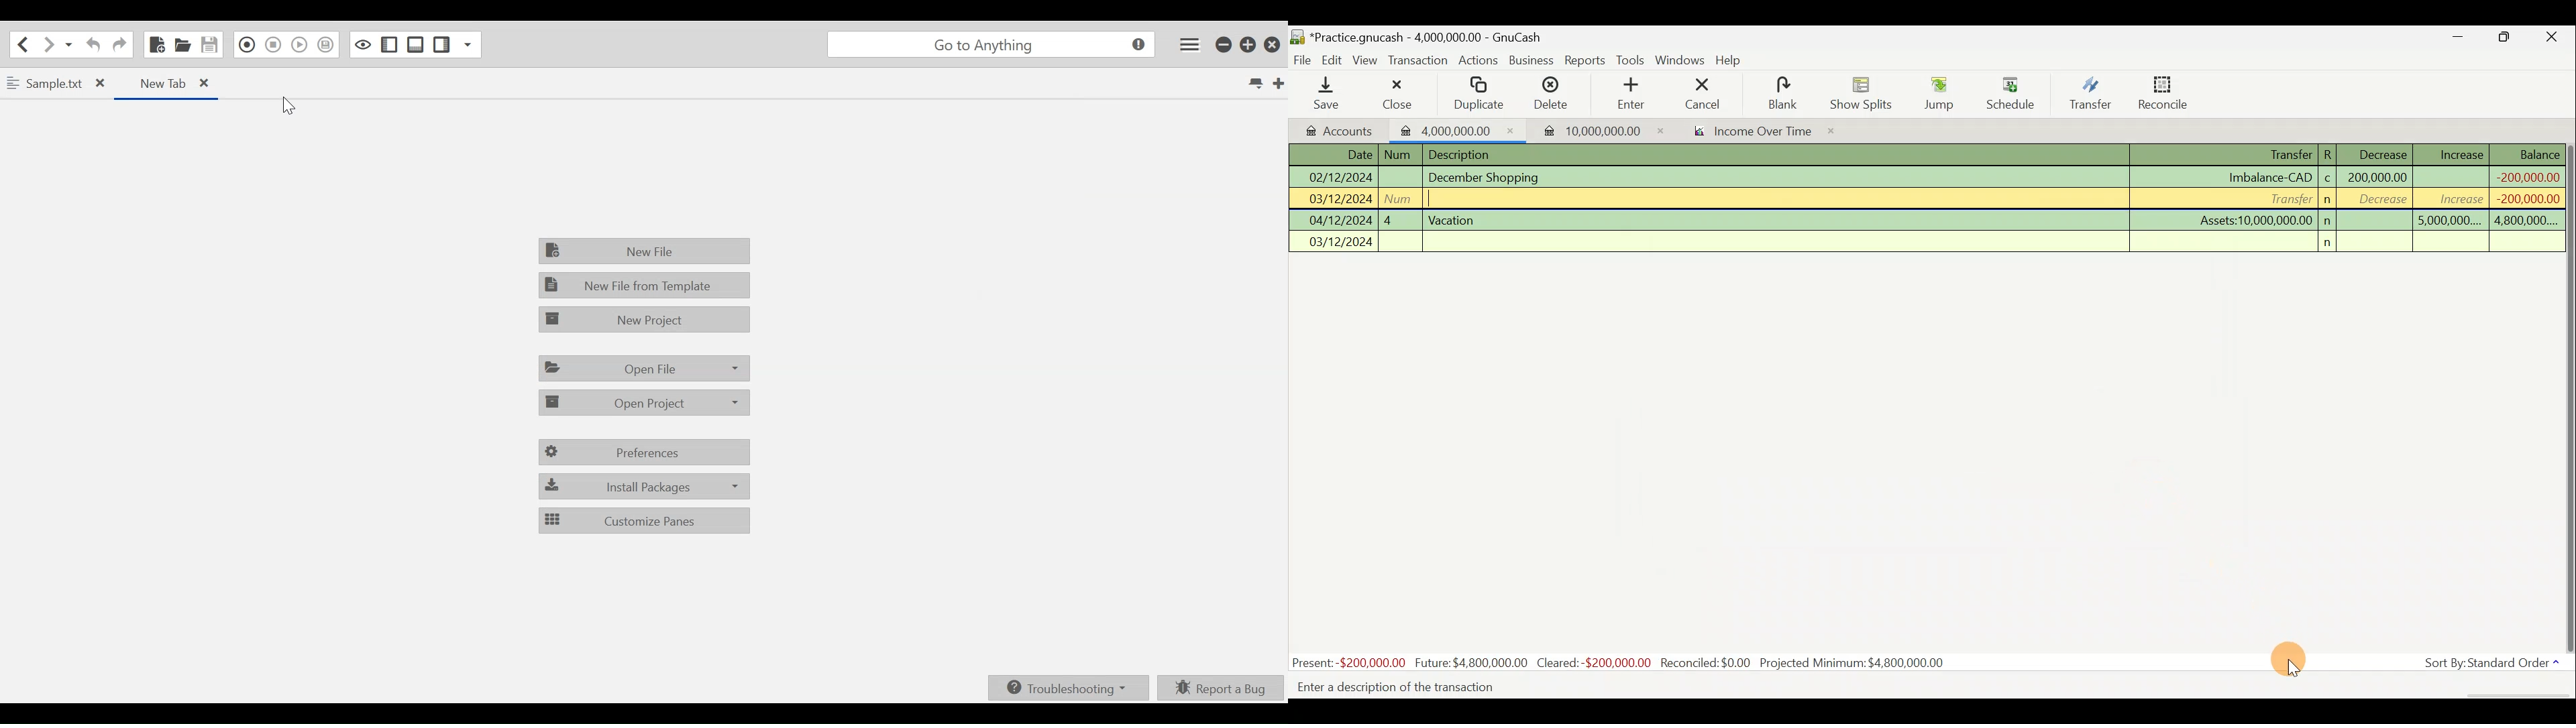  Describe the element at coordinates (2523, 198) in the screenshot. I see `-200,000,000` at that location.